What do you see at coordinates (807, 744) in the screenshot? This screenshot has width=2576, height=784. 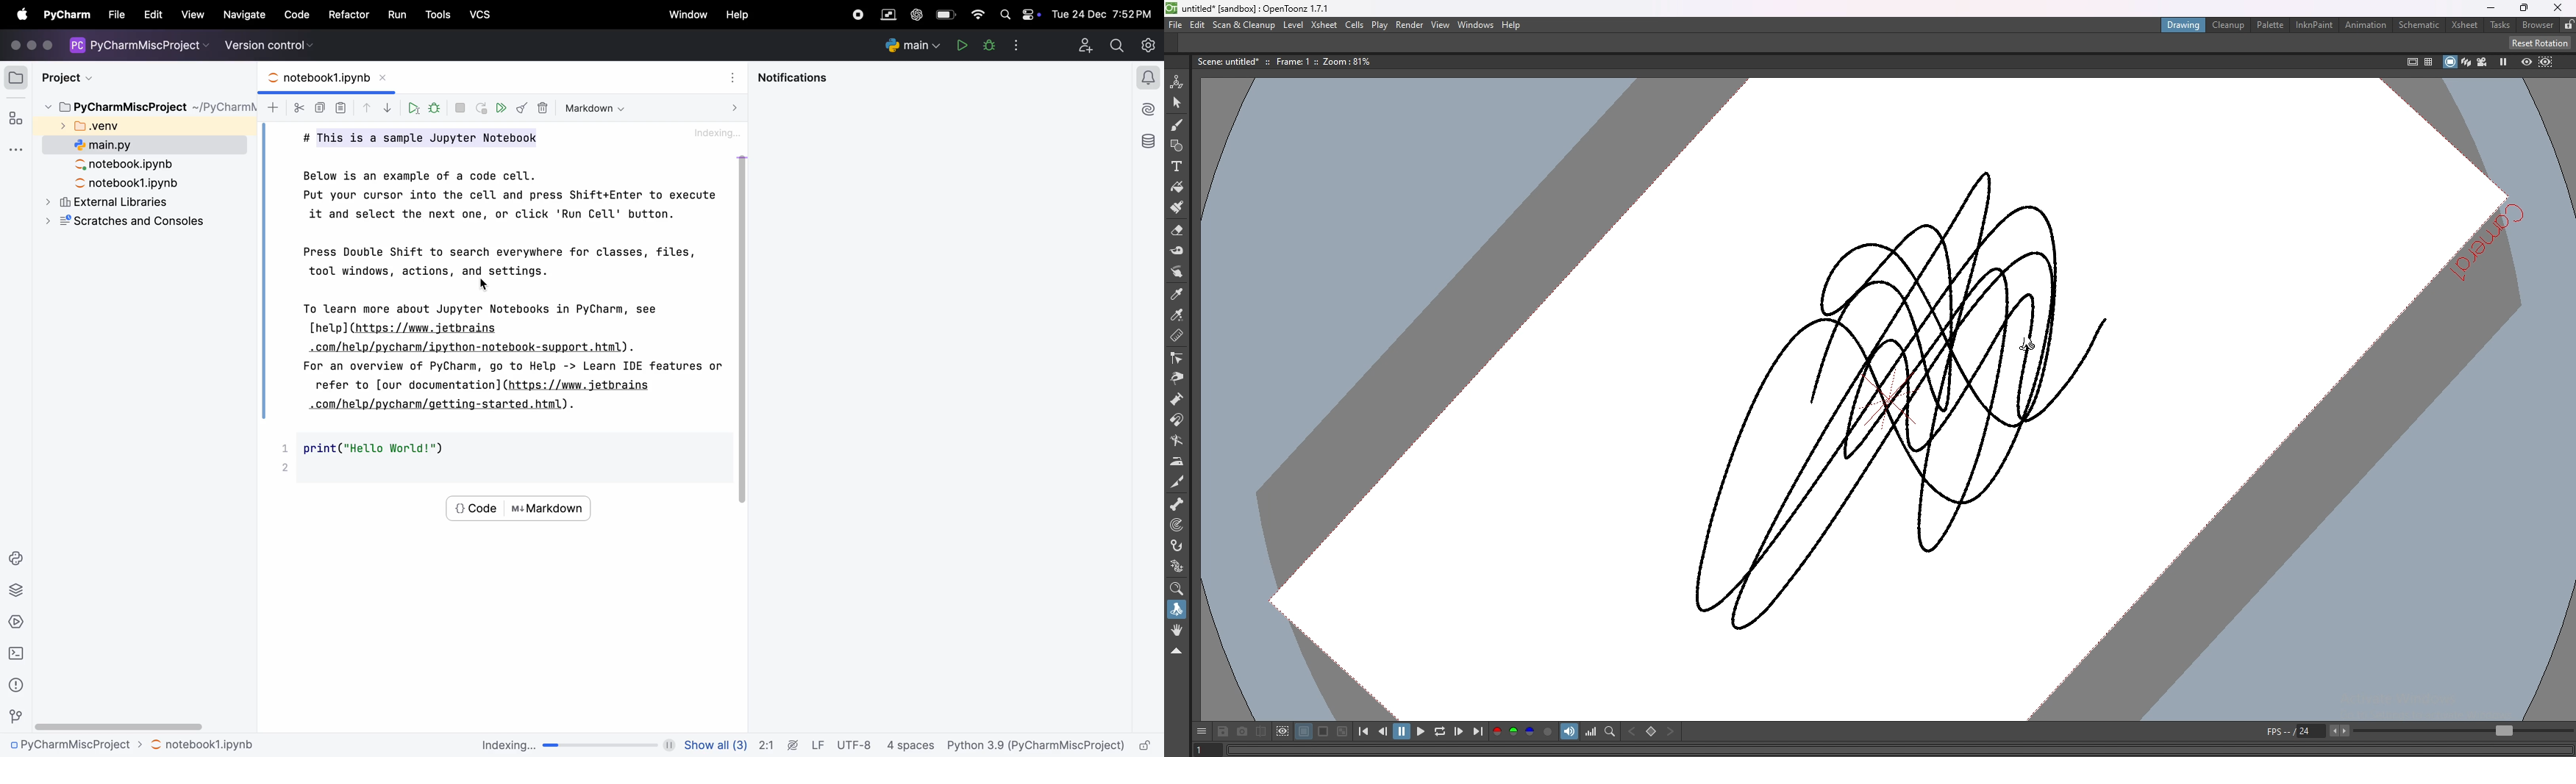 I see `lf` at bounding box center [807, 744].